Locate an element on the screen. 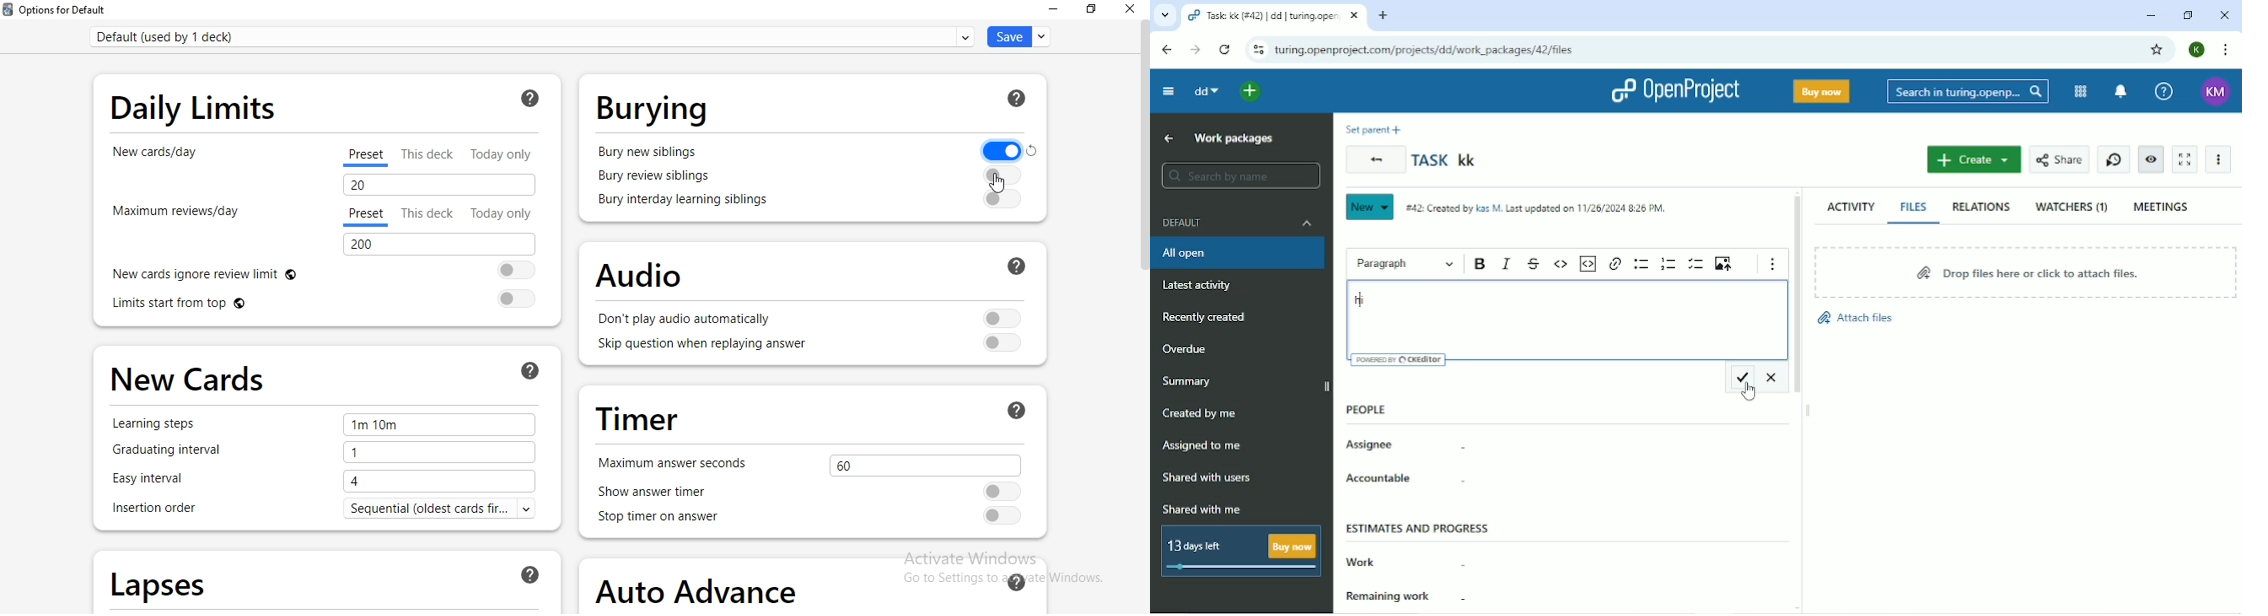 This screenshot has width=2268, height=616. Restore down is located at coordinates (2190, 15).